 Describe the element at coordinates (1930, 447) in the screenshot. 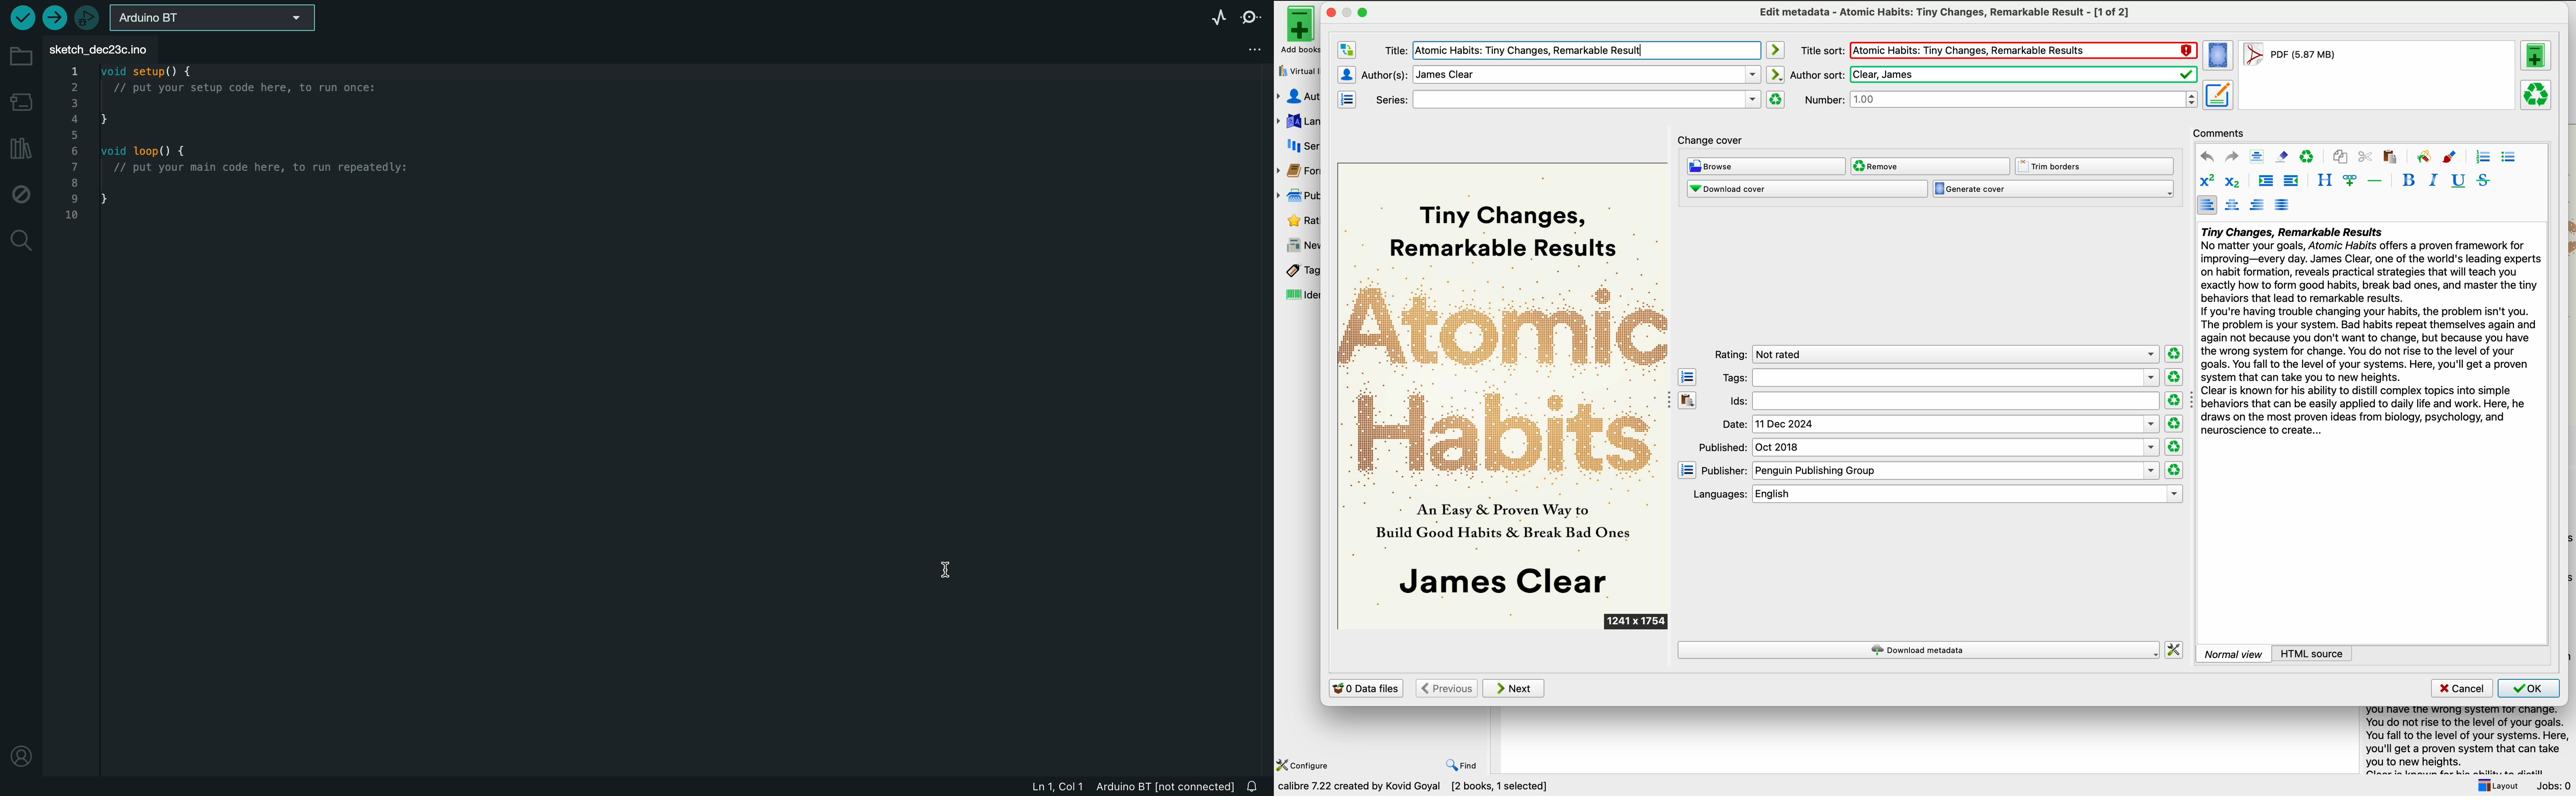

I see `published` at that location.